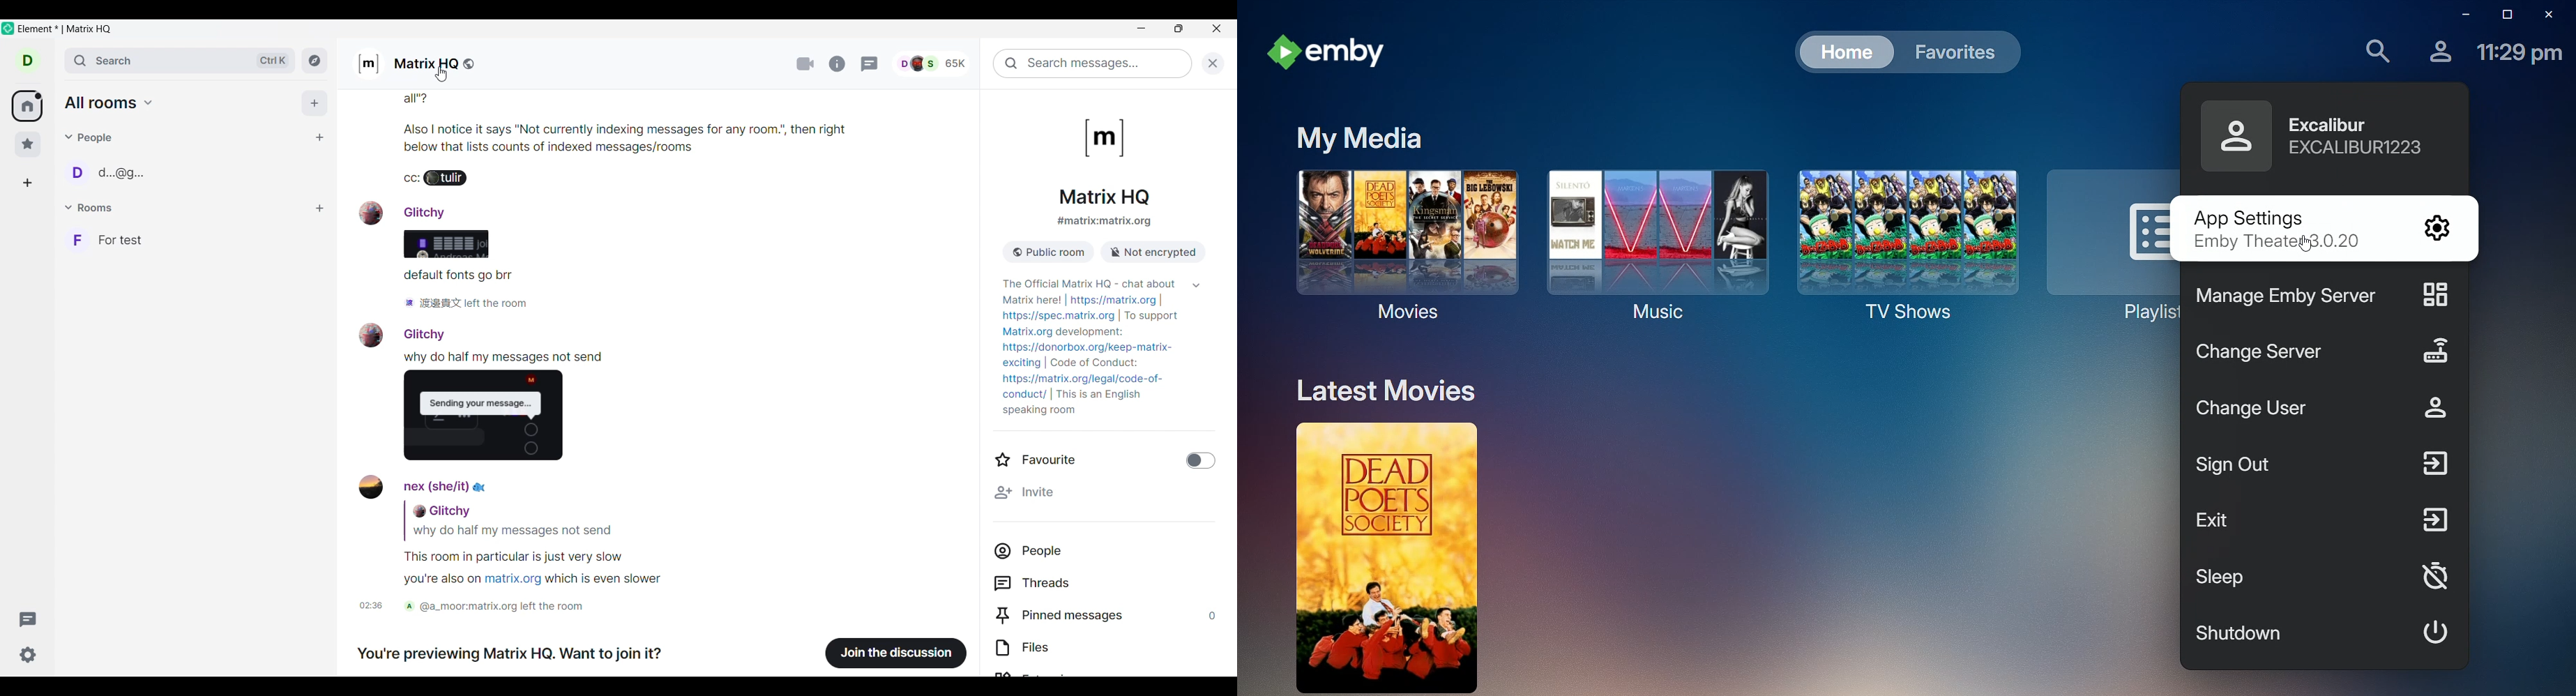 The width and height of the screenshot is (2576, 700). Describe the element at coordinates (320, 209) in the screenshot. I see `room options` at that location.